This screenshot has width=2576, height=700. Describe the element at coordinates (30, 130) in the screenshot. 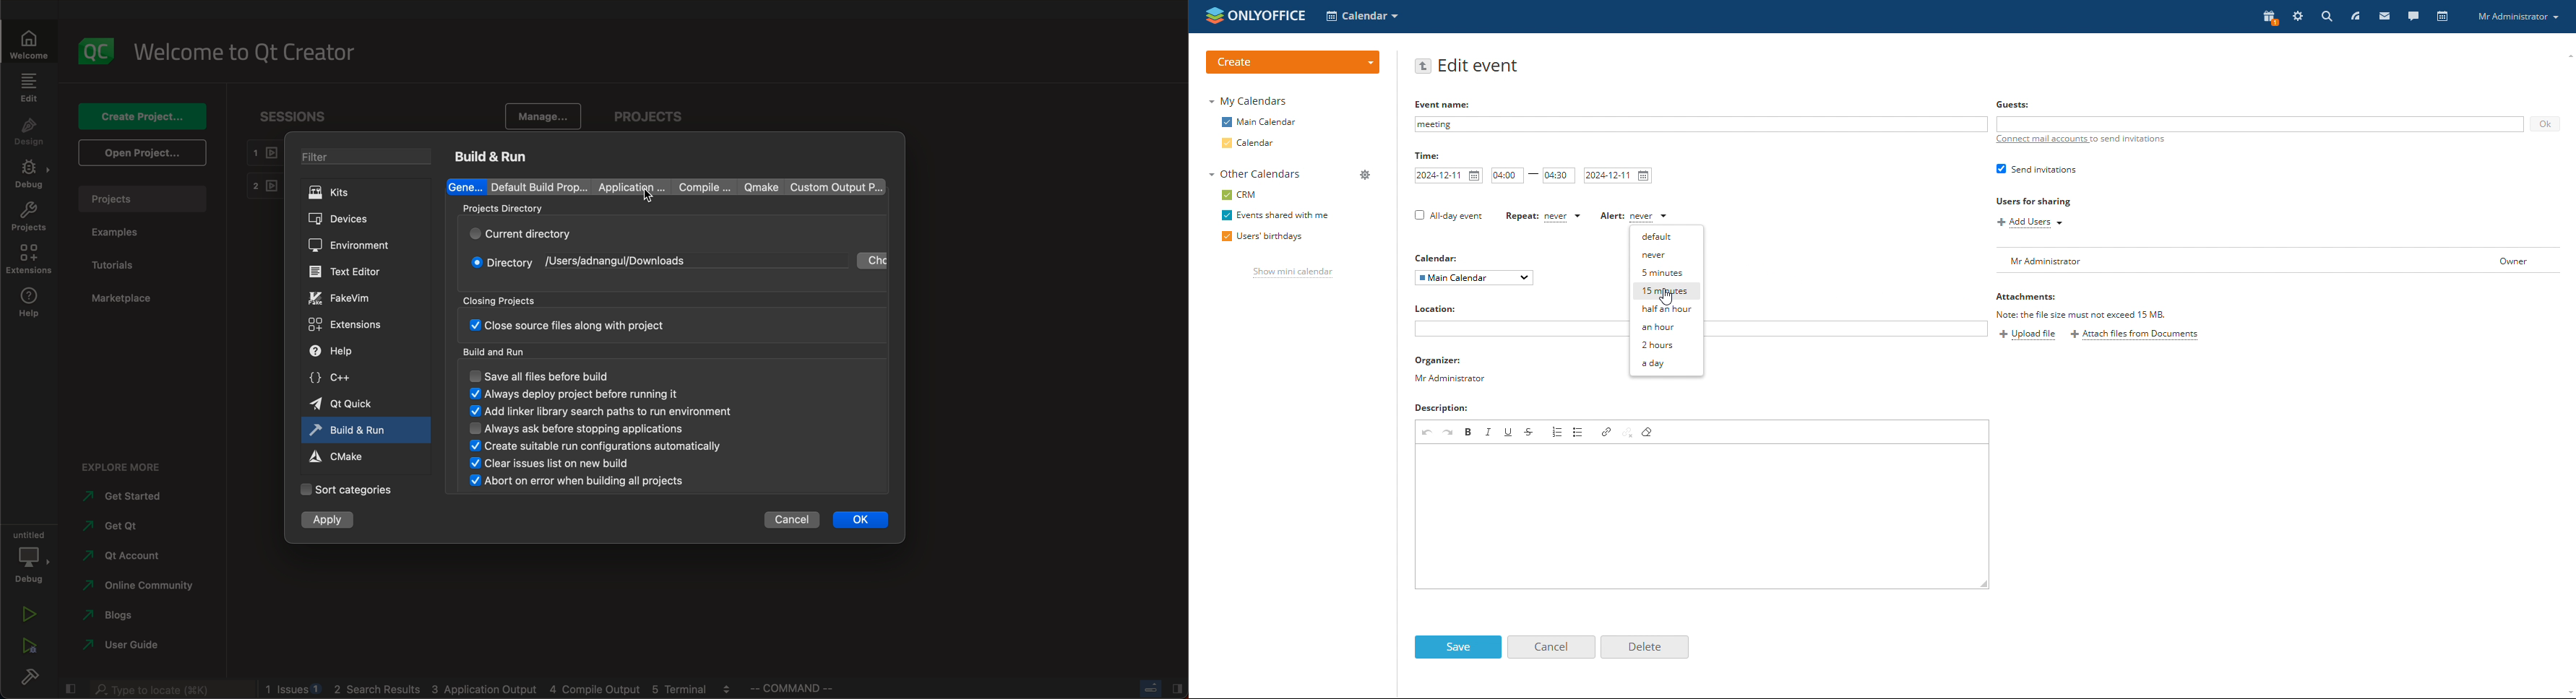

I see `design` at that location.